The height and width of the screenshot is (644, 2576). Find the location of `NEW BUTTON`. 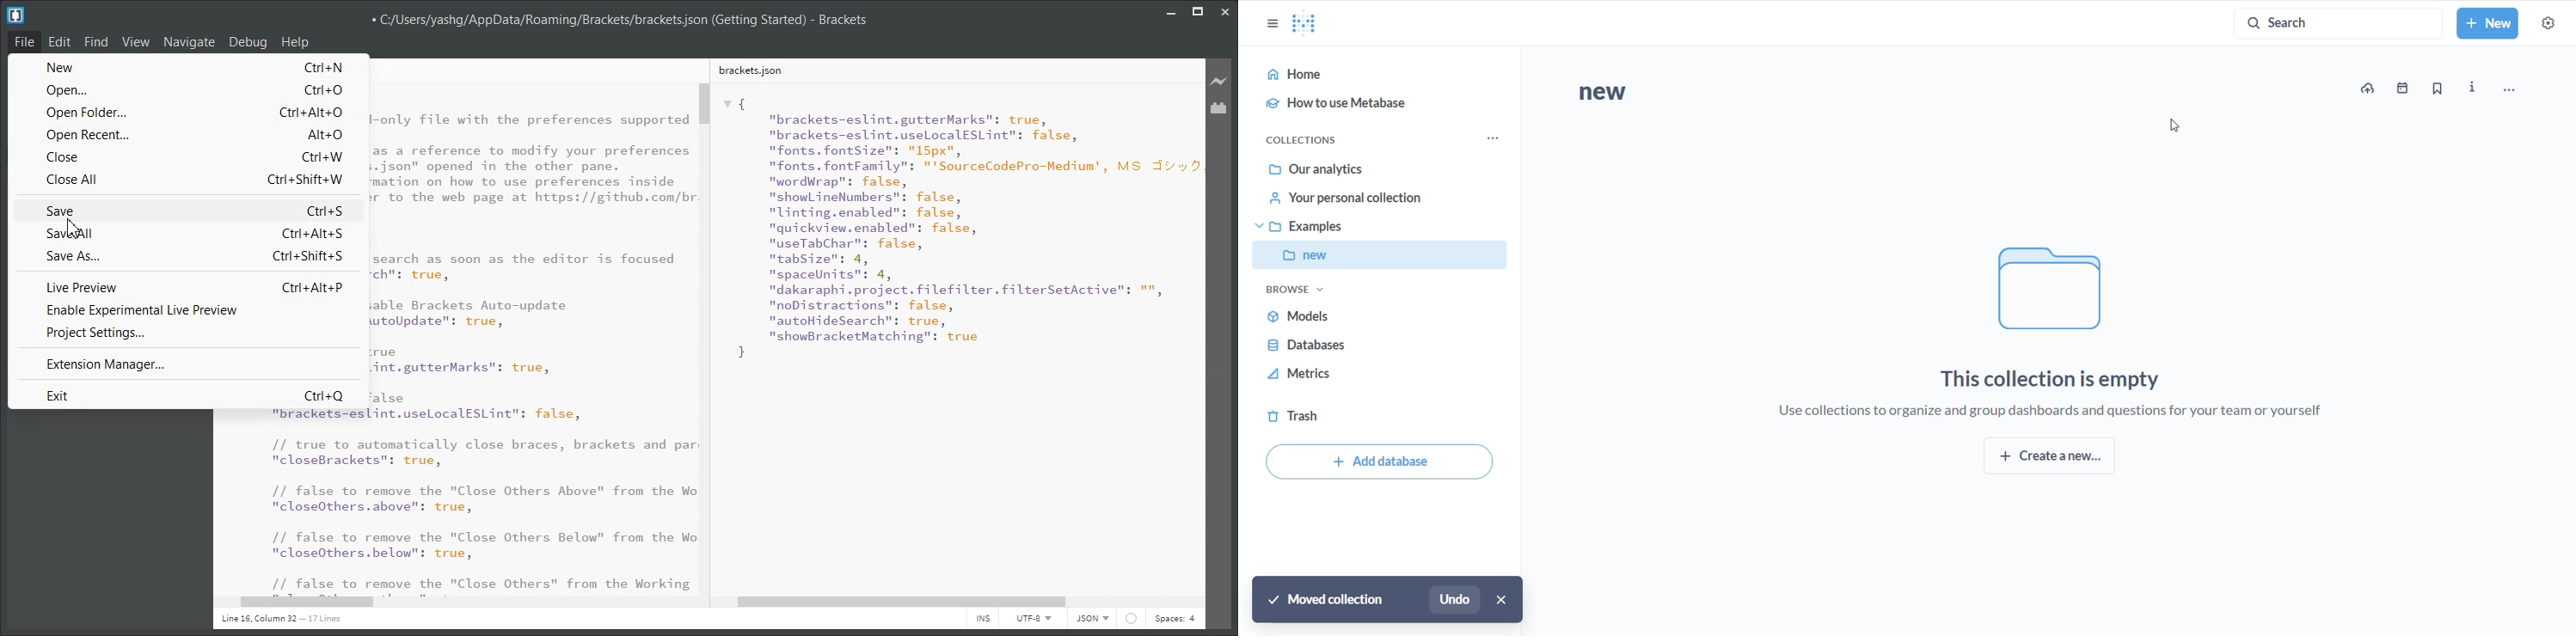

NEW BUTTON is located at coordinates (2488, 24).